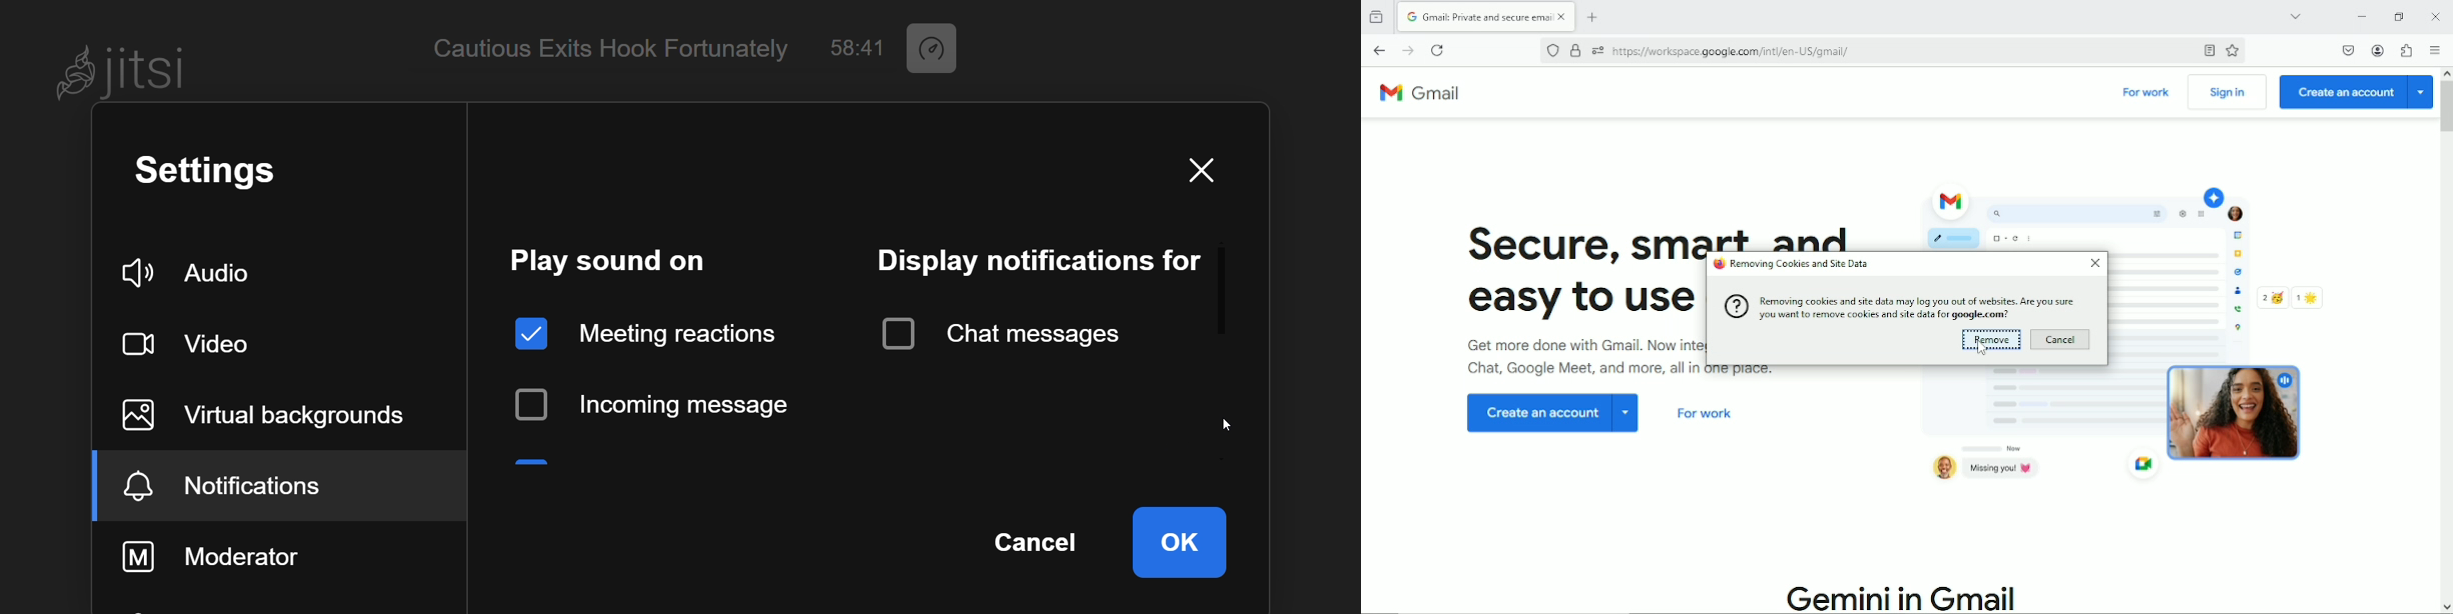  I want to click on for work, so click(1711, 419).